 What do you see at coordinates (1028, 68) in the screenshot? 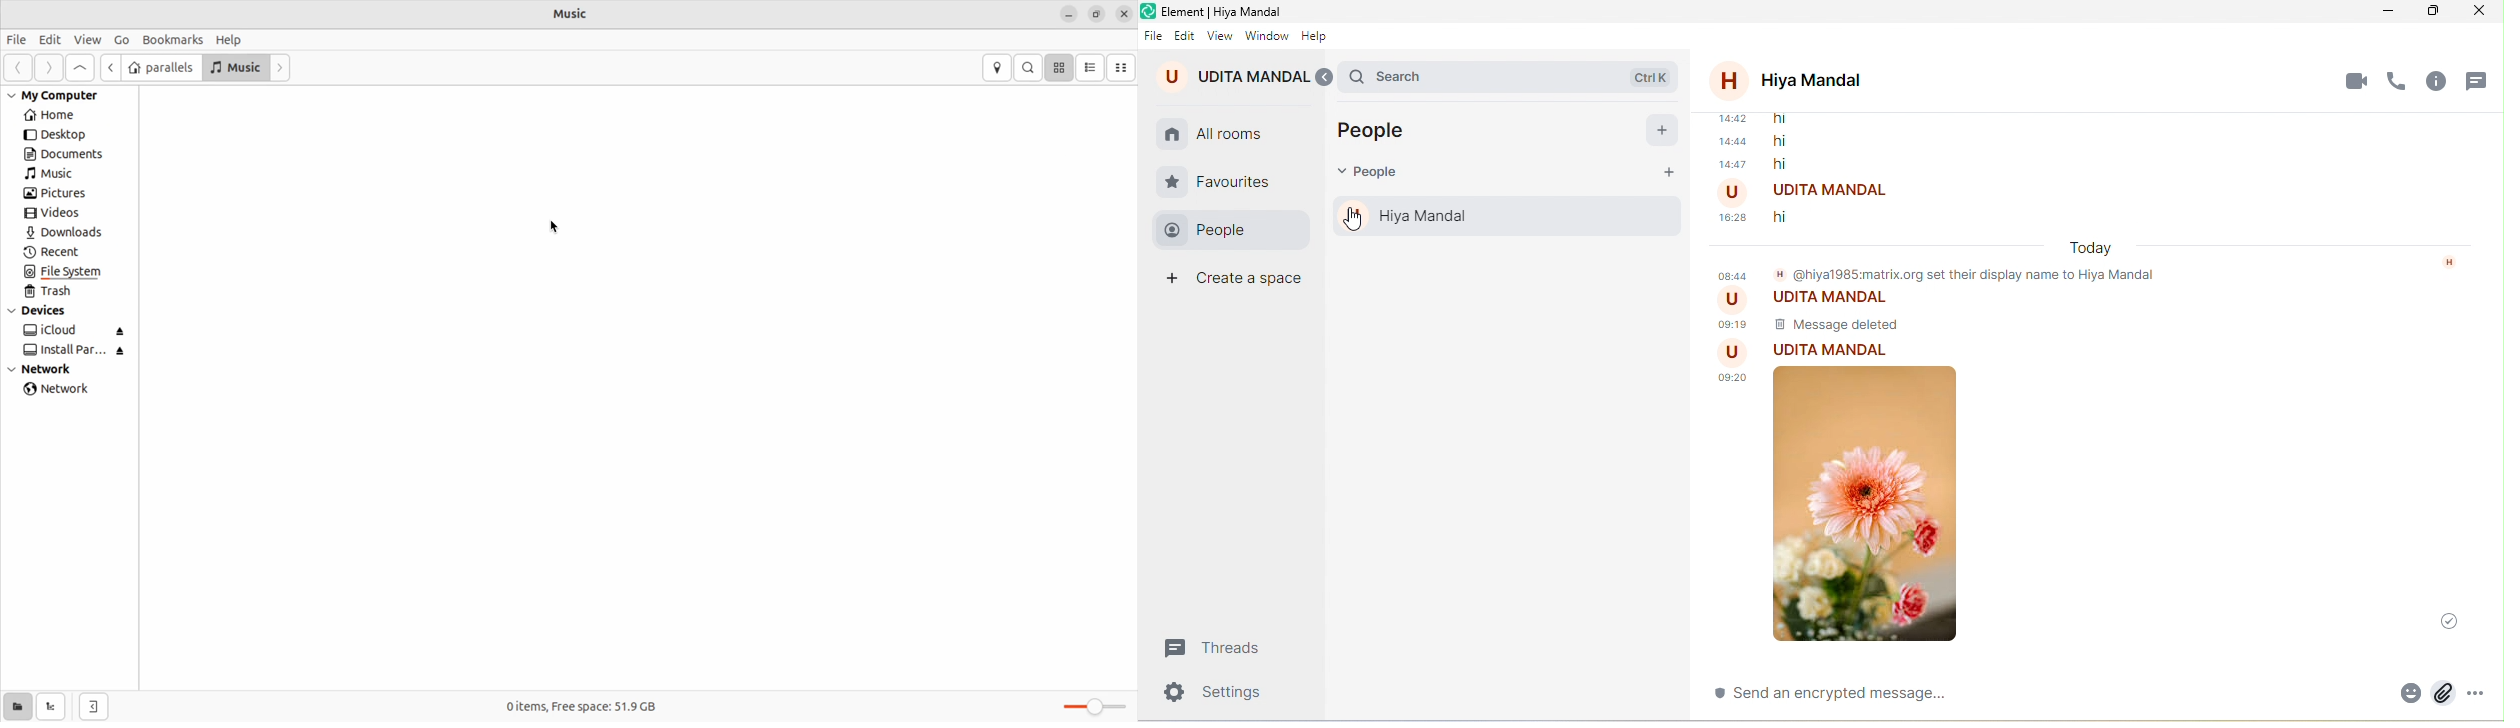
I see `search` at bounding box center [1028, 68].